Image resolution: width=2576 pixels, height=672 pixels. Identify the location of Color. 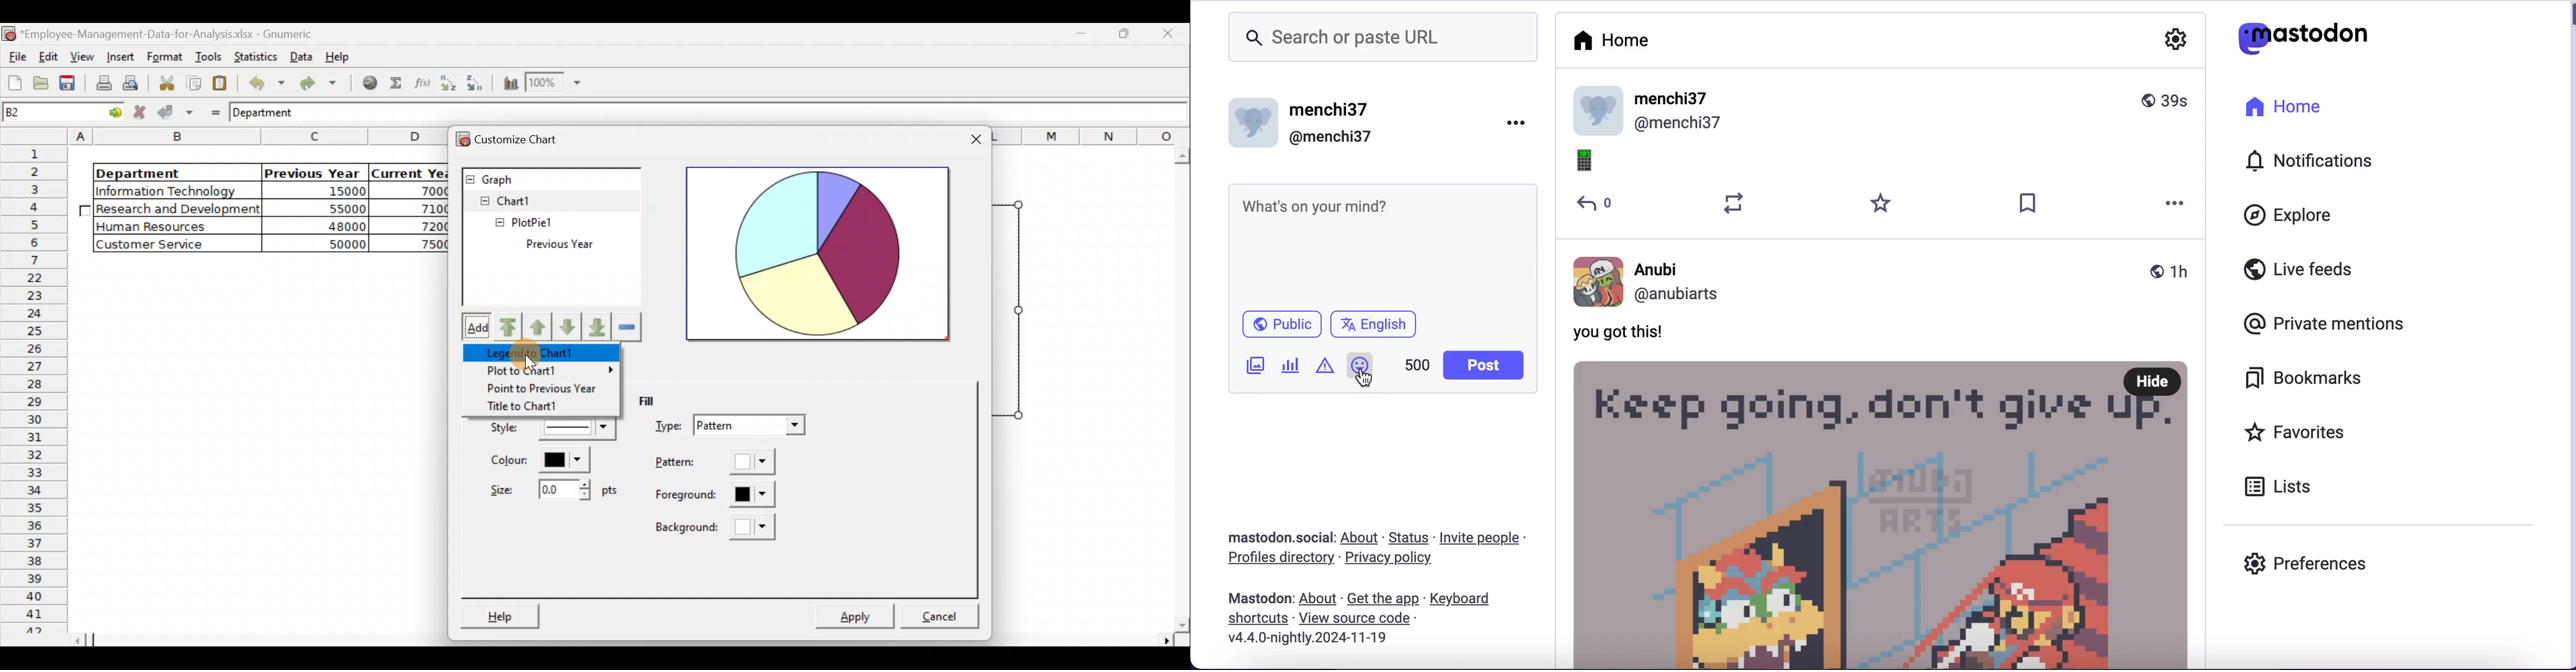
(547, 462).